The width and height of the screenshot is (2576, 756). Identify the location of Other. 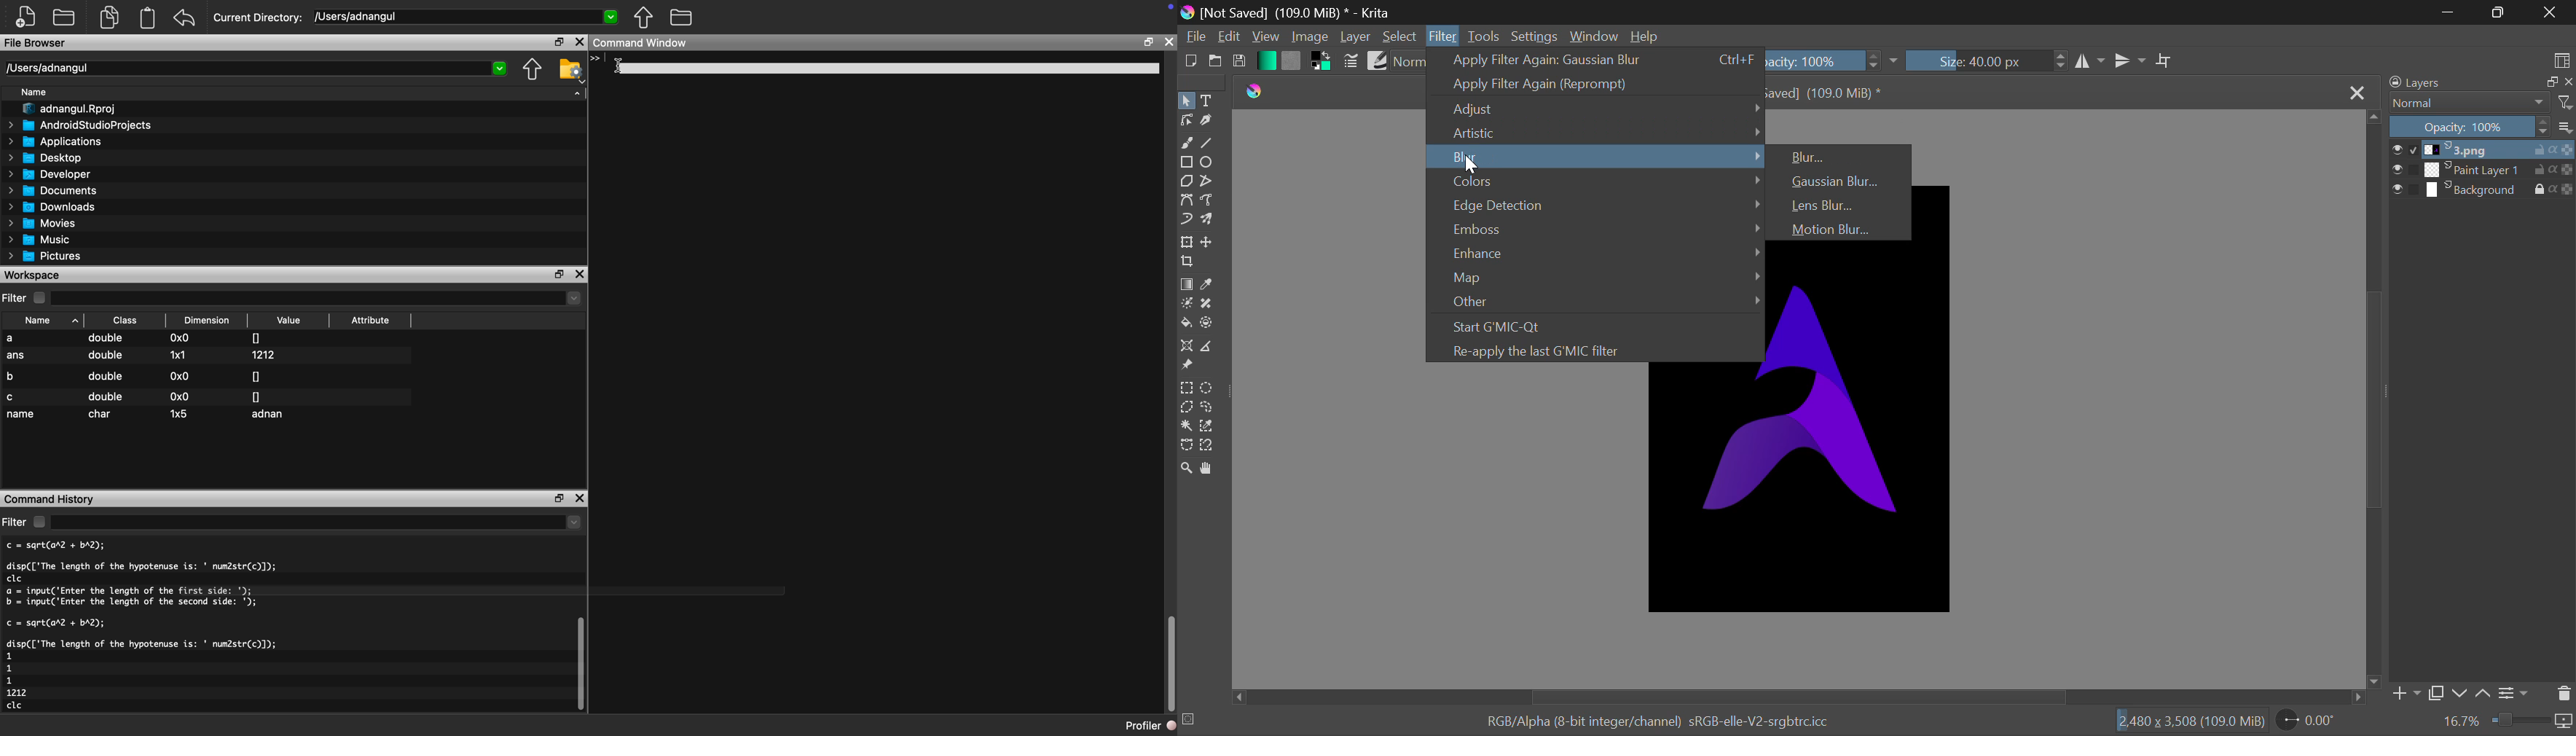
(1595, 303).